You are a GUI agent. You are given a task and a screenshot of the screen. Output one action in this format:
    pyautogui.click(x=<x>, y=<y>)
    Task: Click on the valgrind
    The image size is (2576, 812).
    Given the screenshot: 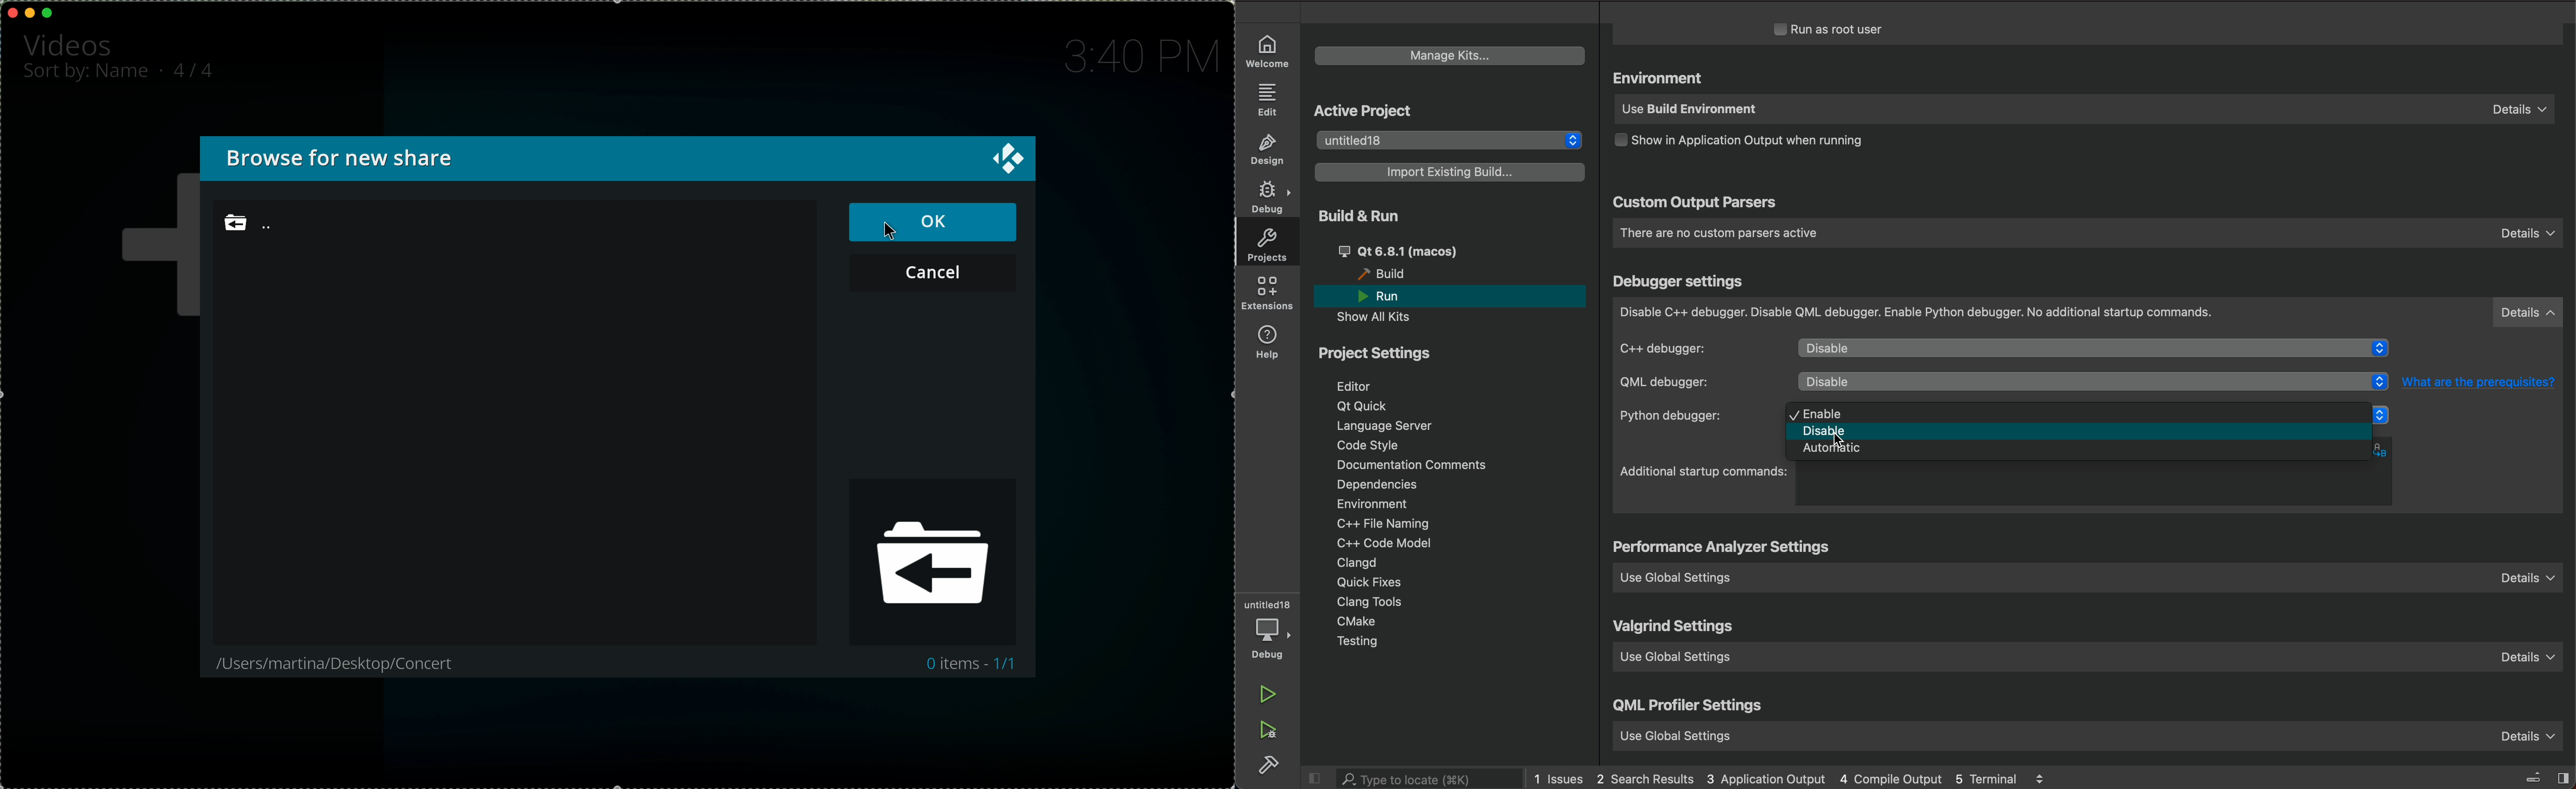 What is the action you would take?
    pyautogui.click(x=1676, y=628)
    